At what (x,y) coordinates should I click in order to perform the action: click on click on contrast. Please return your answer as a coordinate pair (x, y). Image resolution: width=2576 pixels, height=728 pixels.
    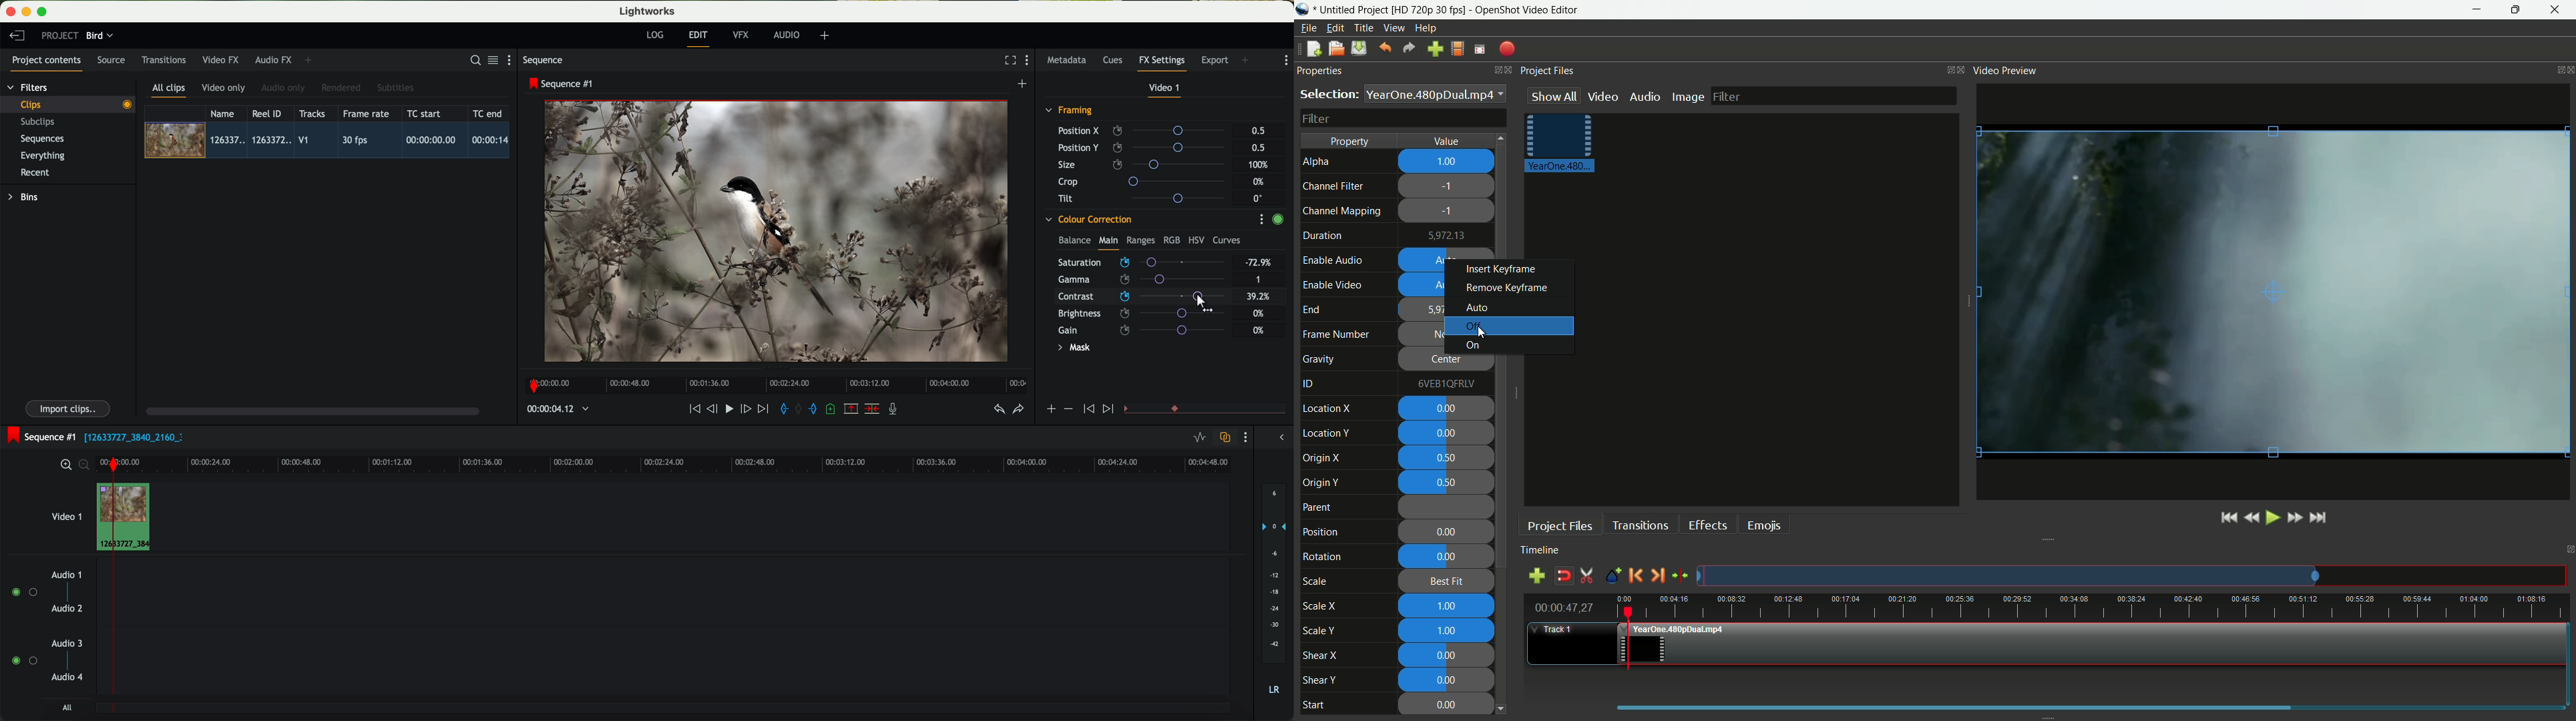
    Looking at the image, I should click on (1142, 297).